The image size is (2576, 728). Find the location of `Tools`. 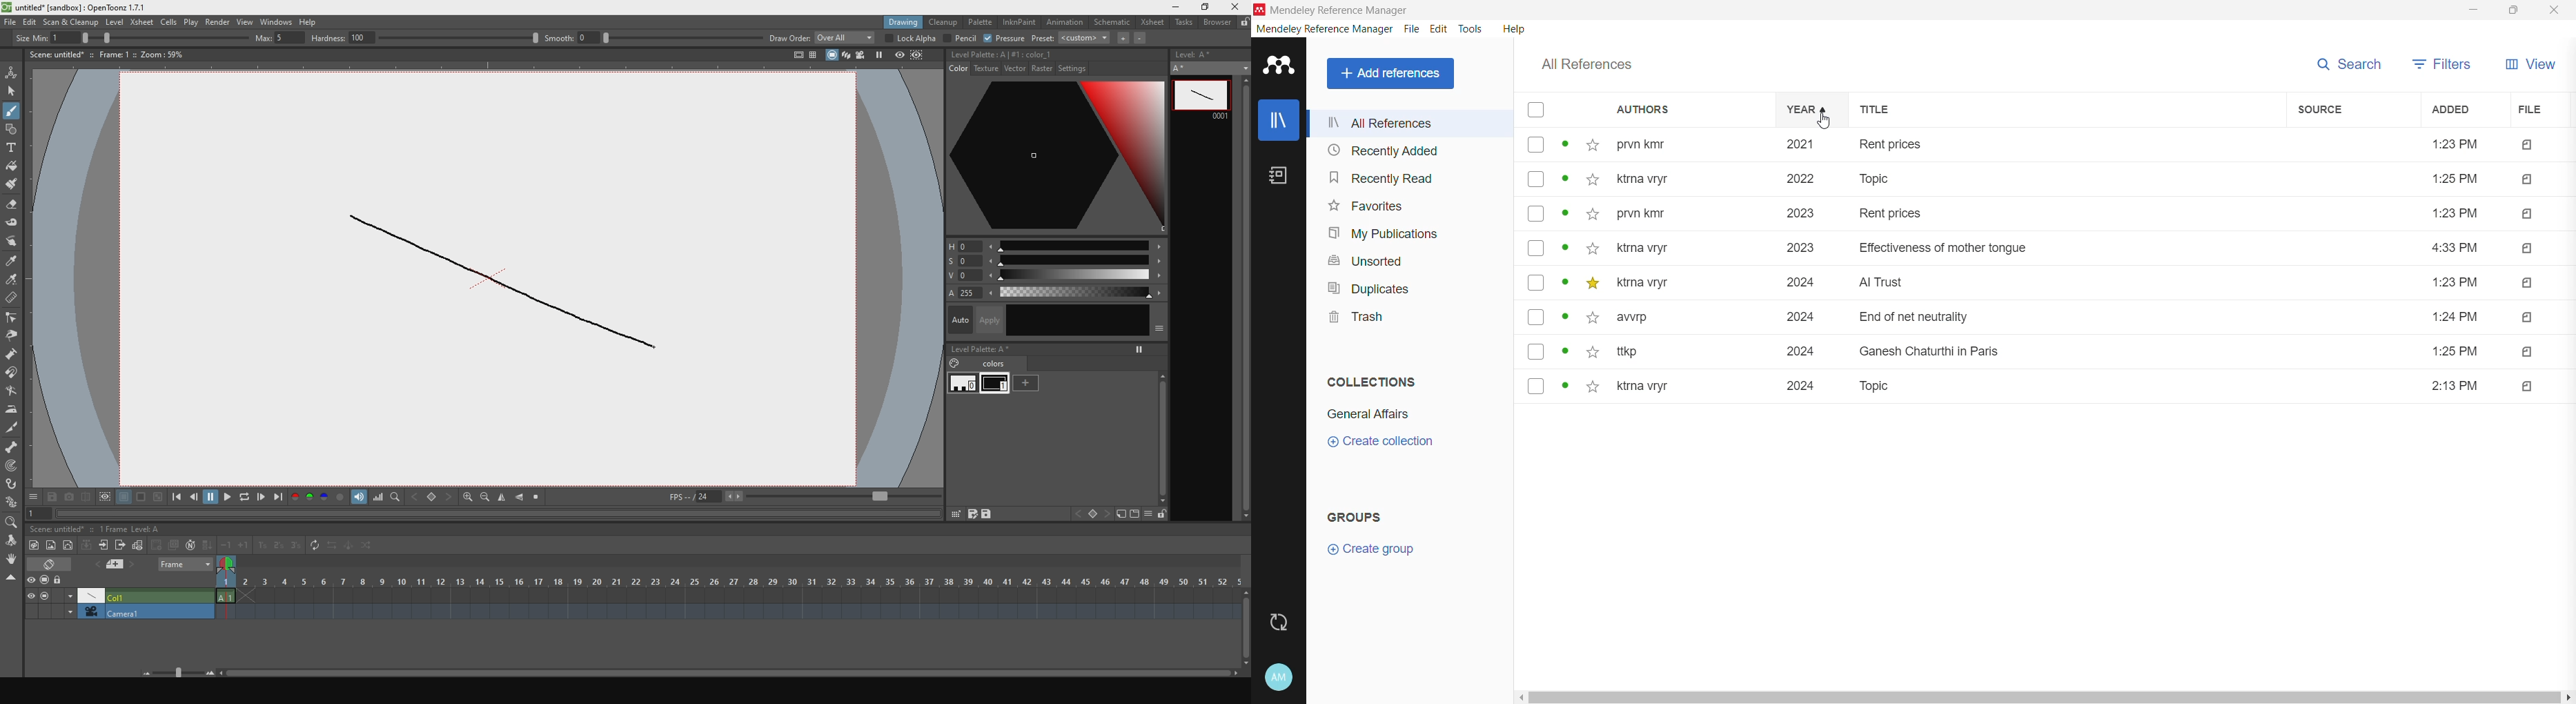

Tools is located at coordinates (1472, 29).